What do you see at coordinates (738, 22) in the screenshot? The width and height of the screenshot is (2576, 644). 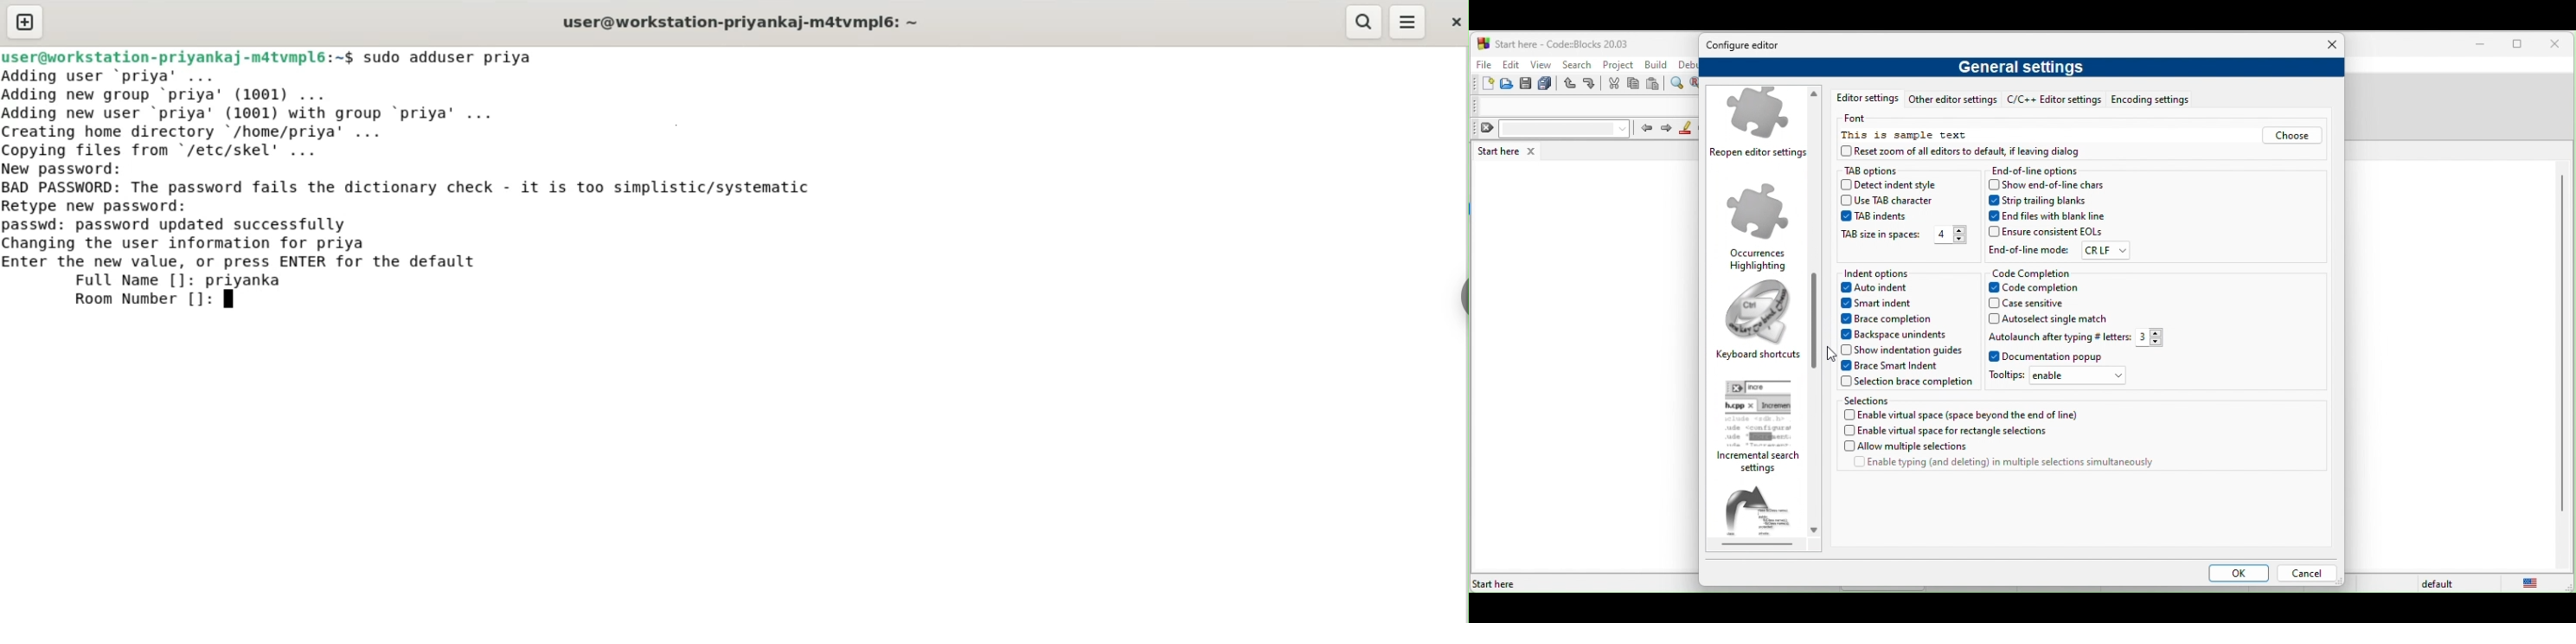 I see `user@workstation-priyankaj-m4tvmpl6:~` at bounding box center [738, 22].